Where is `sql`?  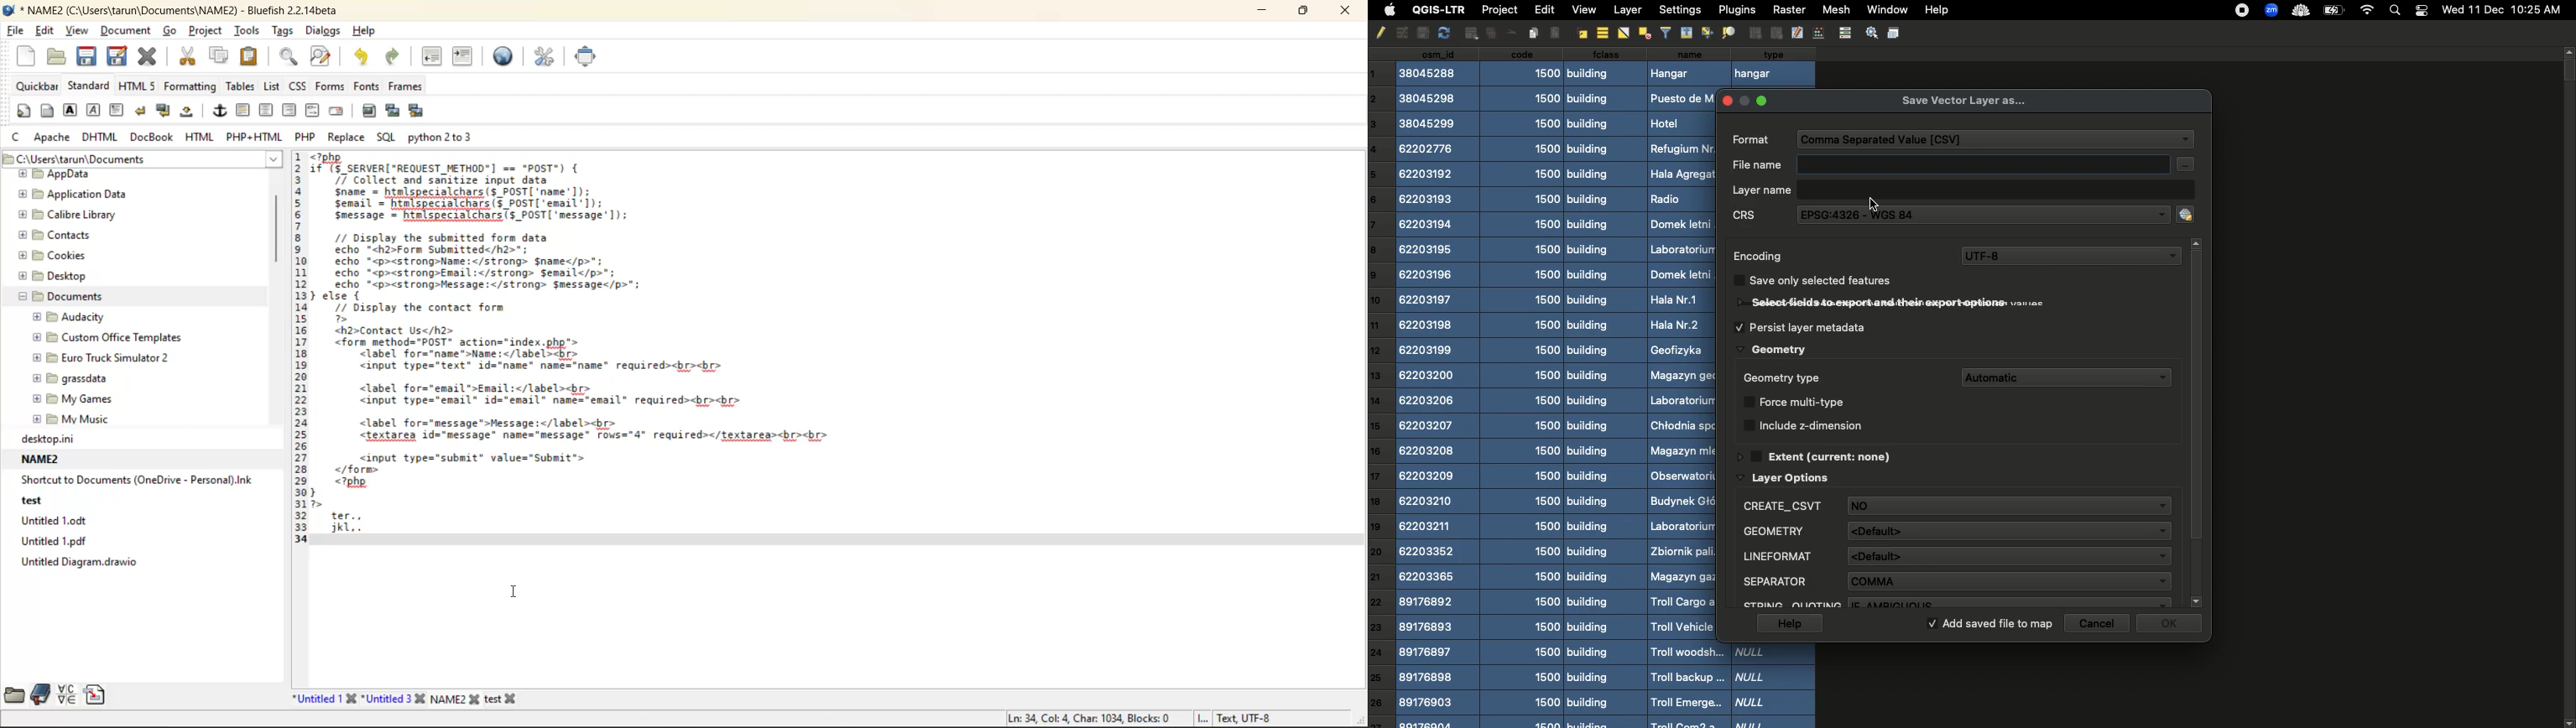
sql is located at coordinates (385, 140).